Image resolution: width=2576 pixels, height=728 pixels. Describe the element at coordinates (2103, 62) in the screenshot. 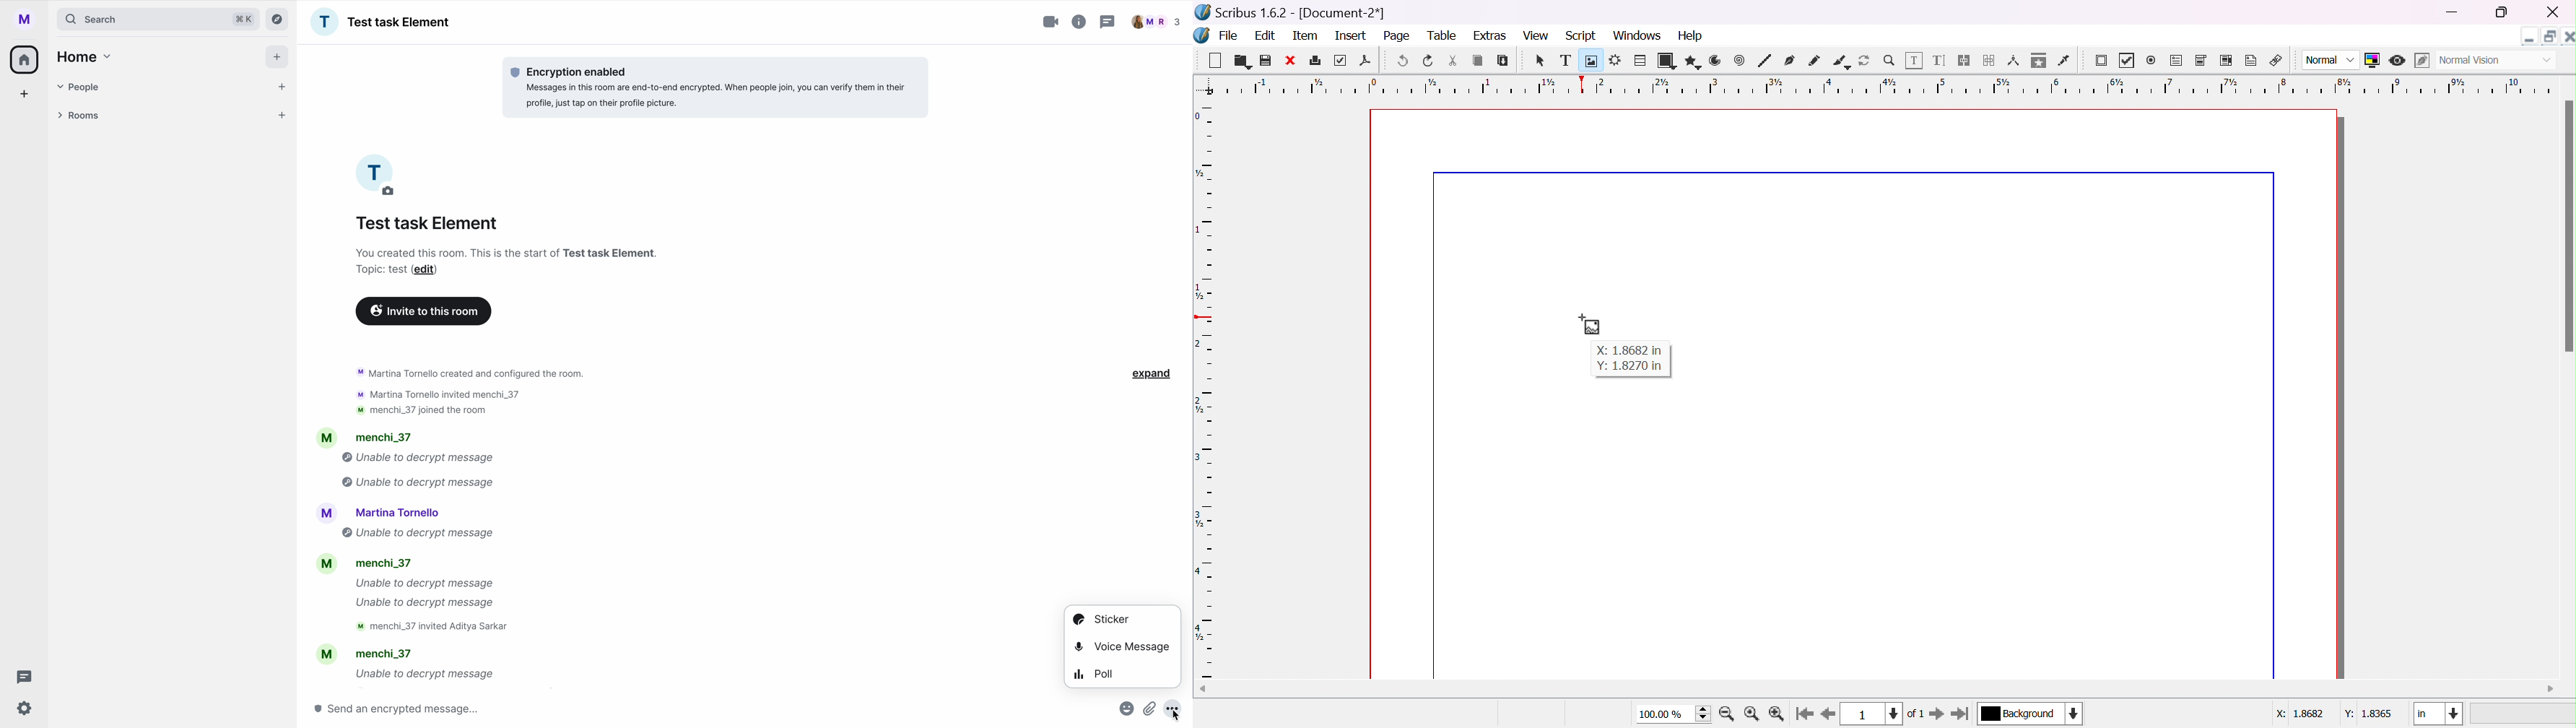

I see `PDF push button` at that location.